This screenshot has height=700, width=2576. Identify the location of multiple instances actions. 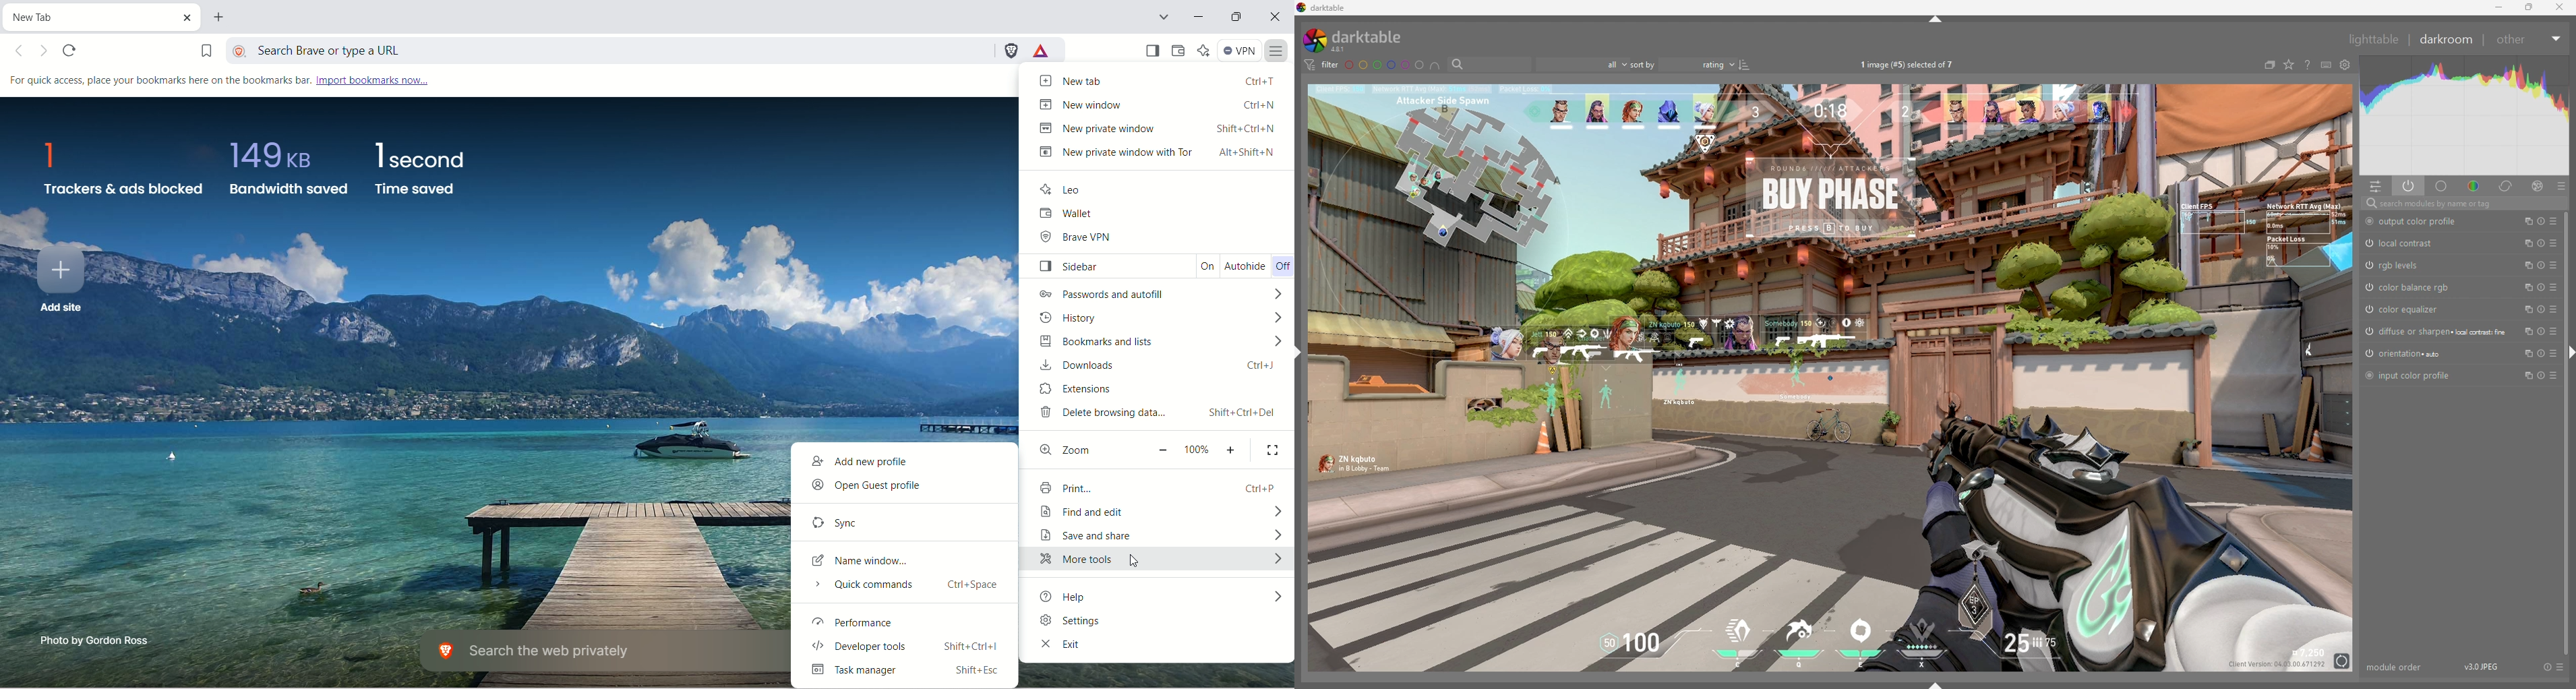
(2526, 353).